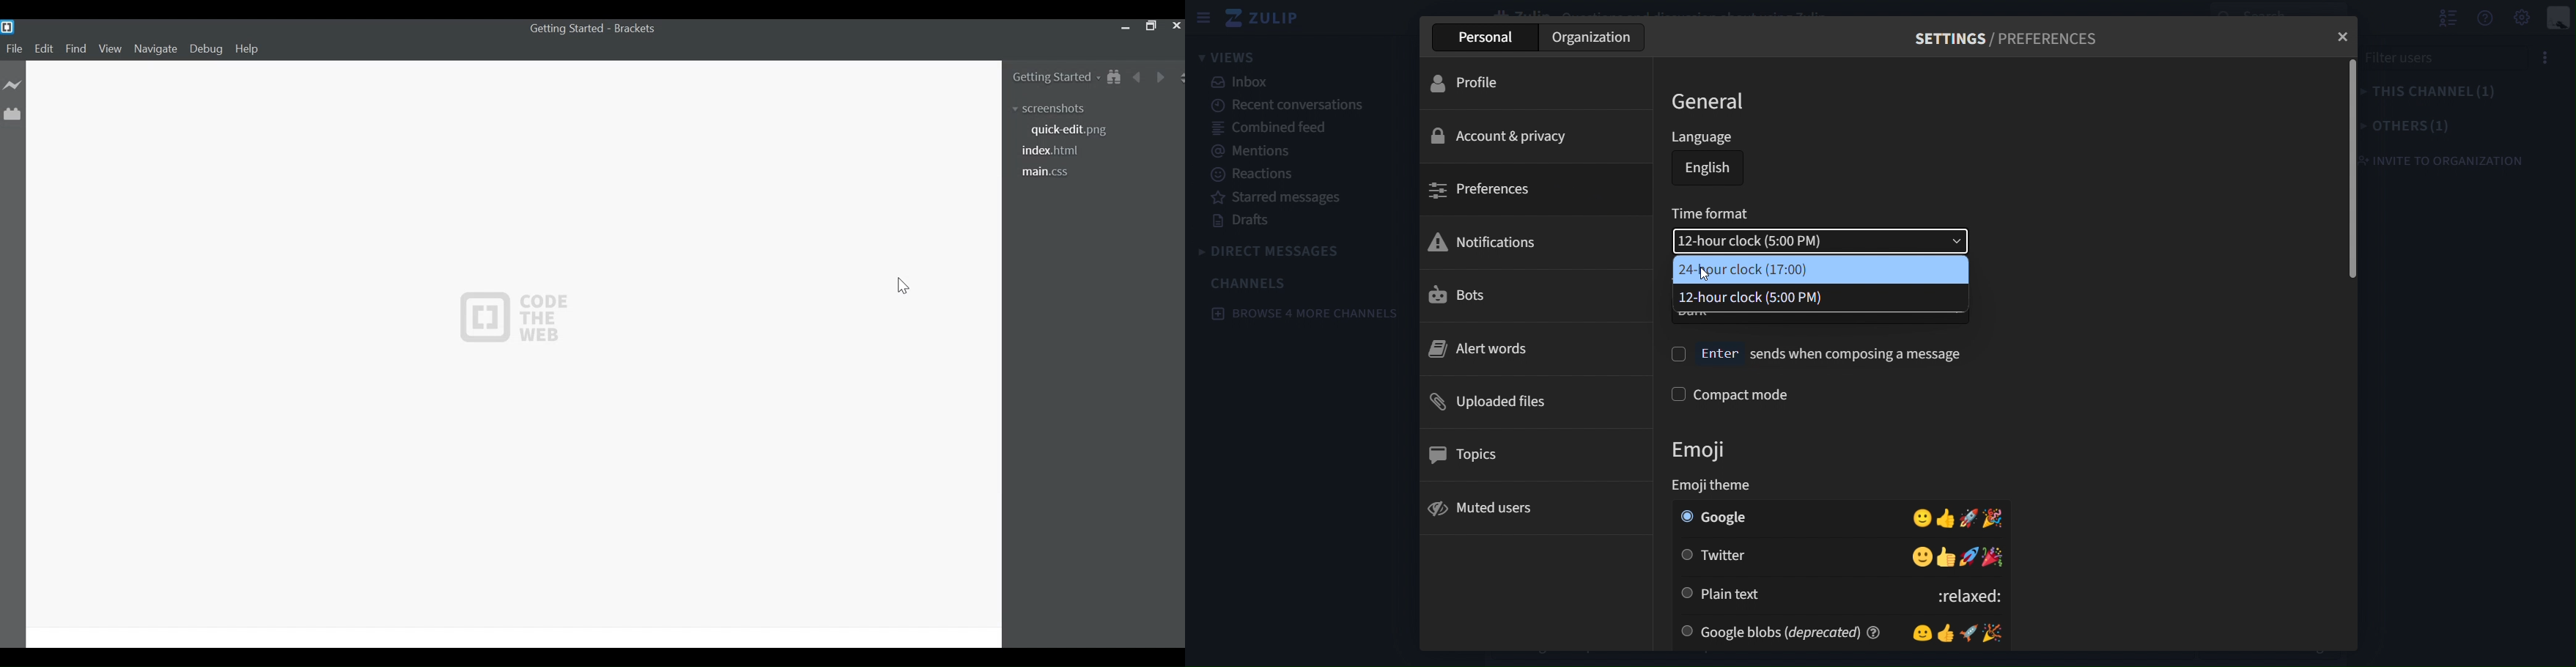  Describe the element at coordinates (1480, 38) in the screenshot. I see `Personal` at that location.